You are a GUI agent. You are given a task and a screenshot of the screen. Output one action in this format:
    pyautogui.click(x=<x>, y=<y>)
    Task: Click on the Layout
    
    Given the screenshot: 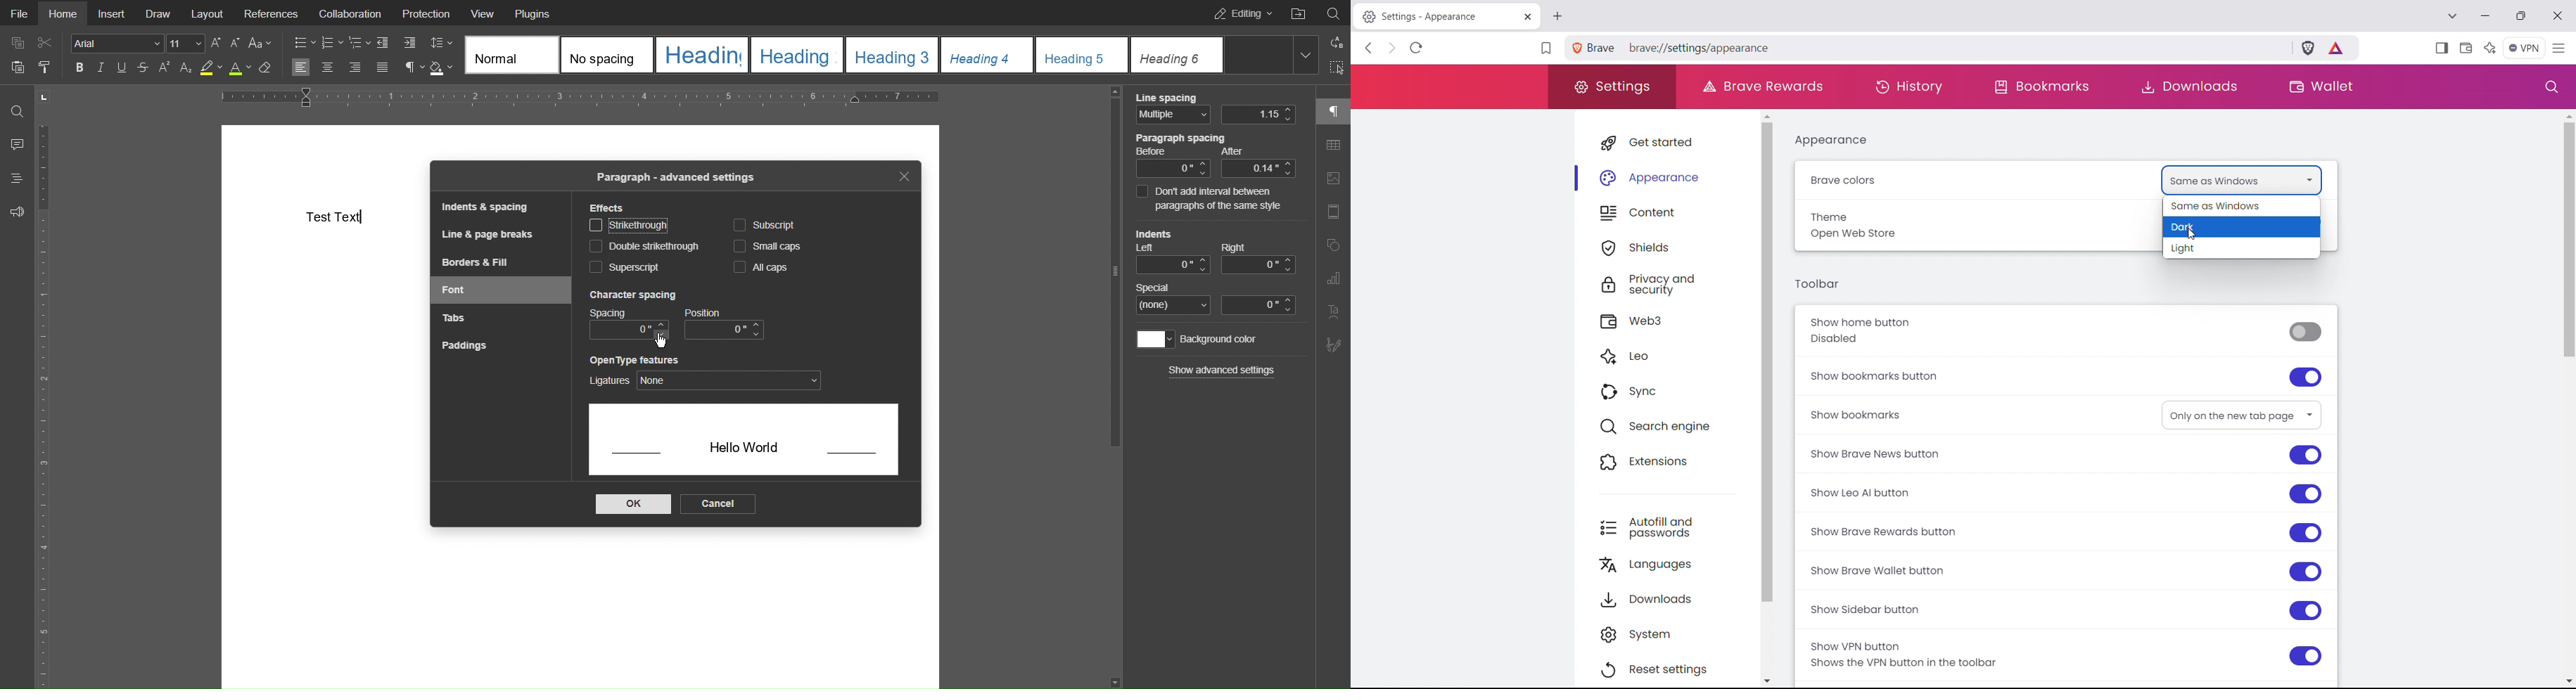 What is the action you would take?
    pyautogui.click(x=208, y=13)
    